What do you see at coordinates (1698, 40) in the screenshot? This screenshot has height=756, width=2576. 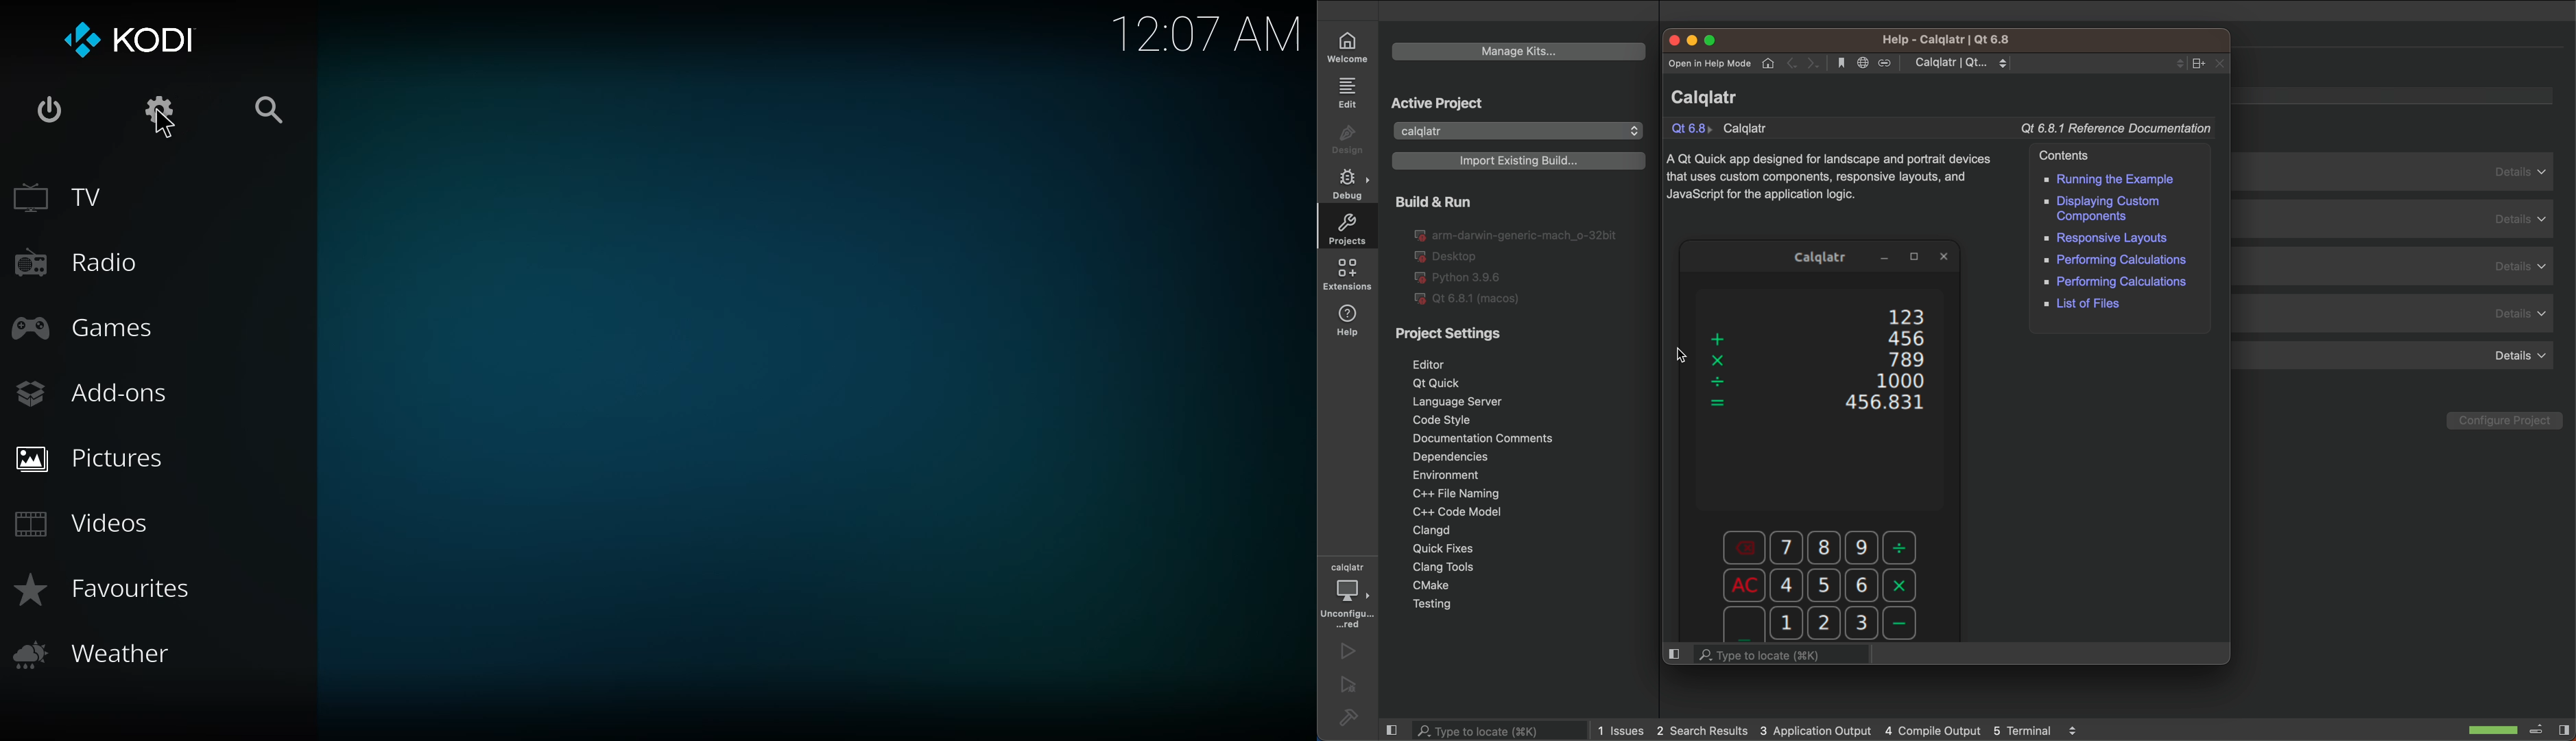 I see `window controls` at bounding box center [1698, 40].